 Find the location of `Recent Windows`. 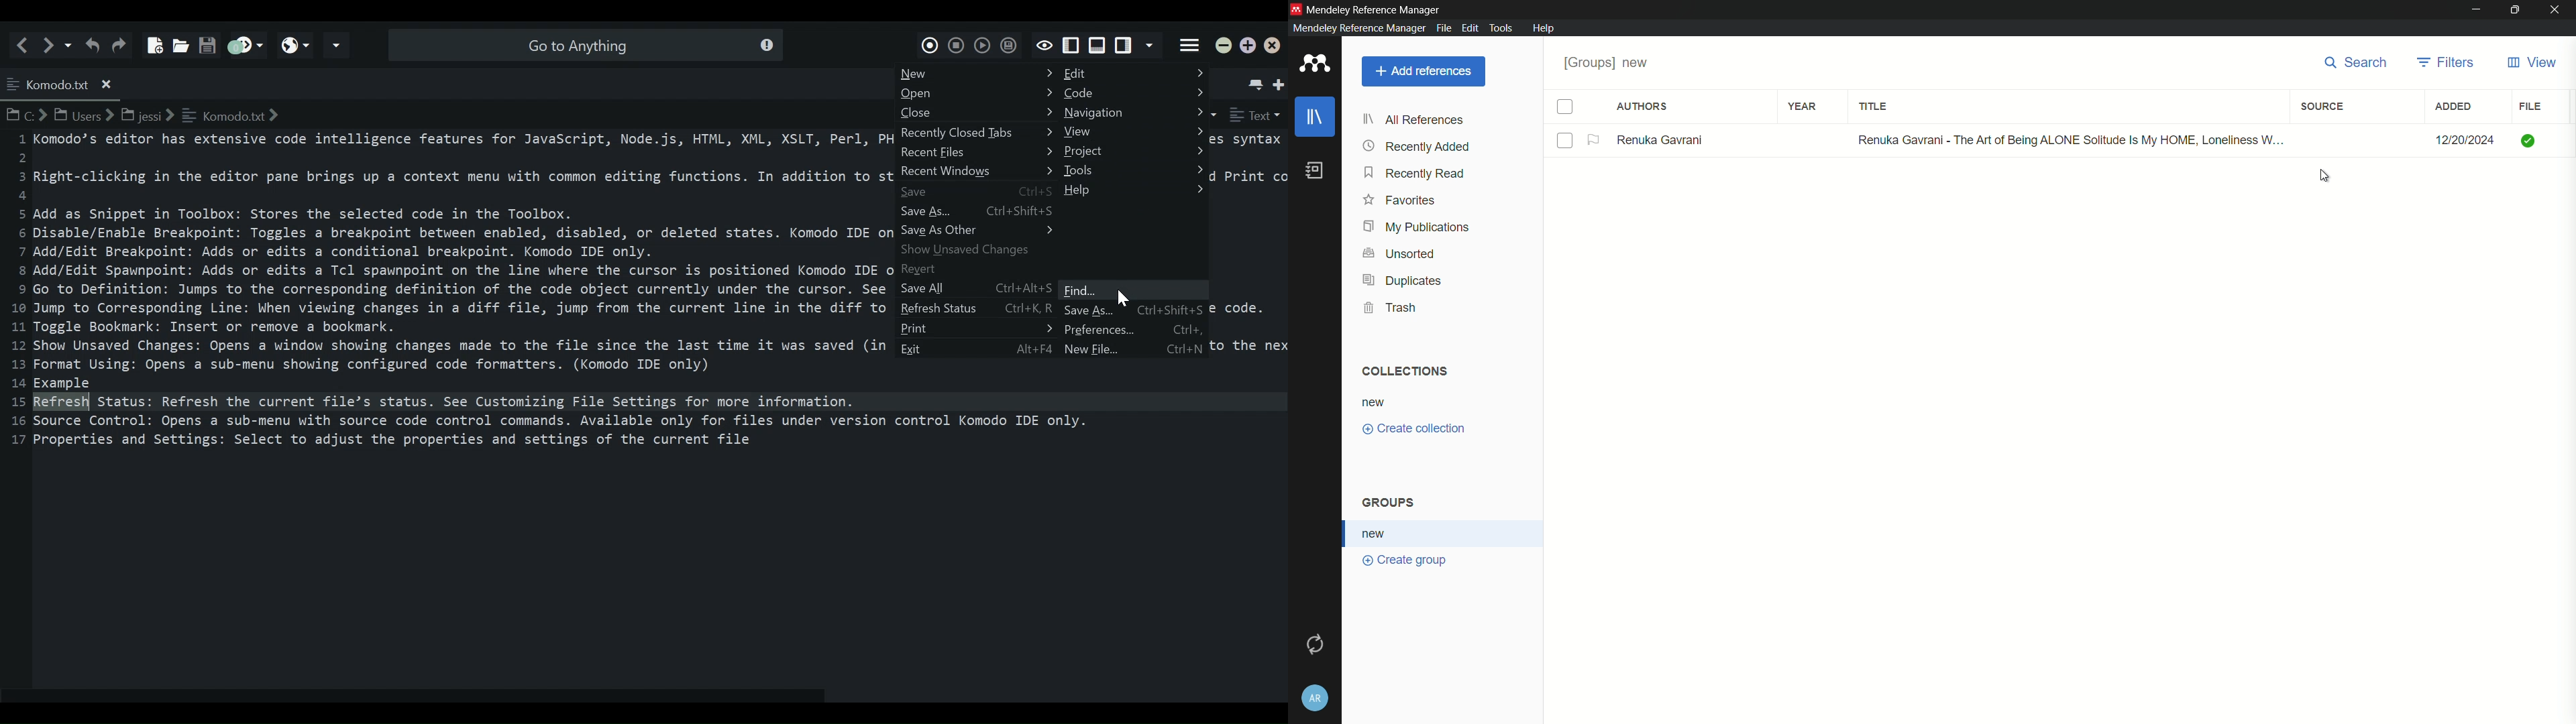

Recent Windows is located at coordinates (977, 172).